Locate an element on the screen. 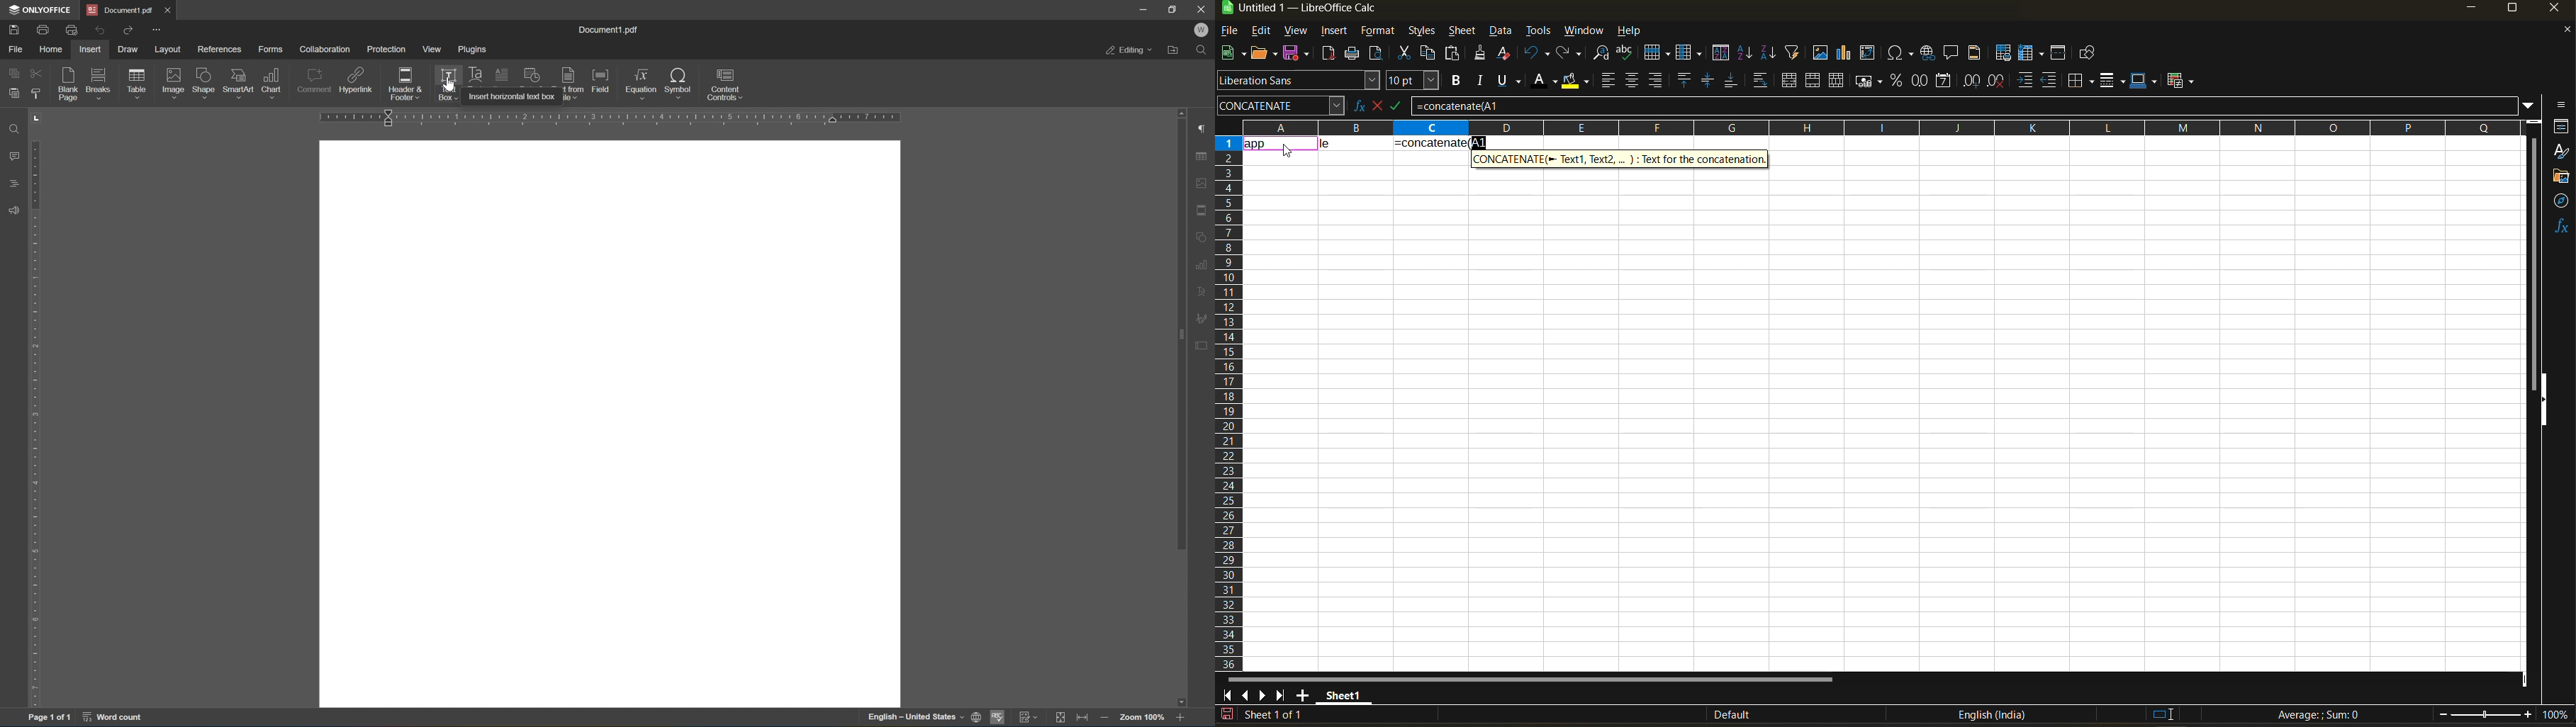  Header and footer settings is located at coordinates (1204, 209).